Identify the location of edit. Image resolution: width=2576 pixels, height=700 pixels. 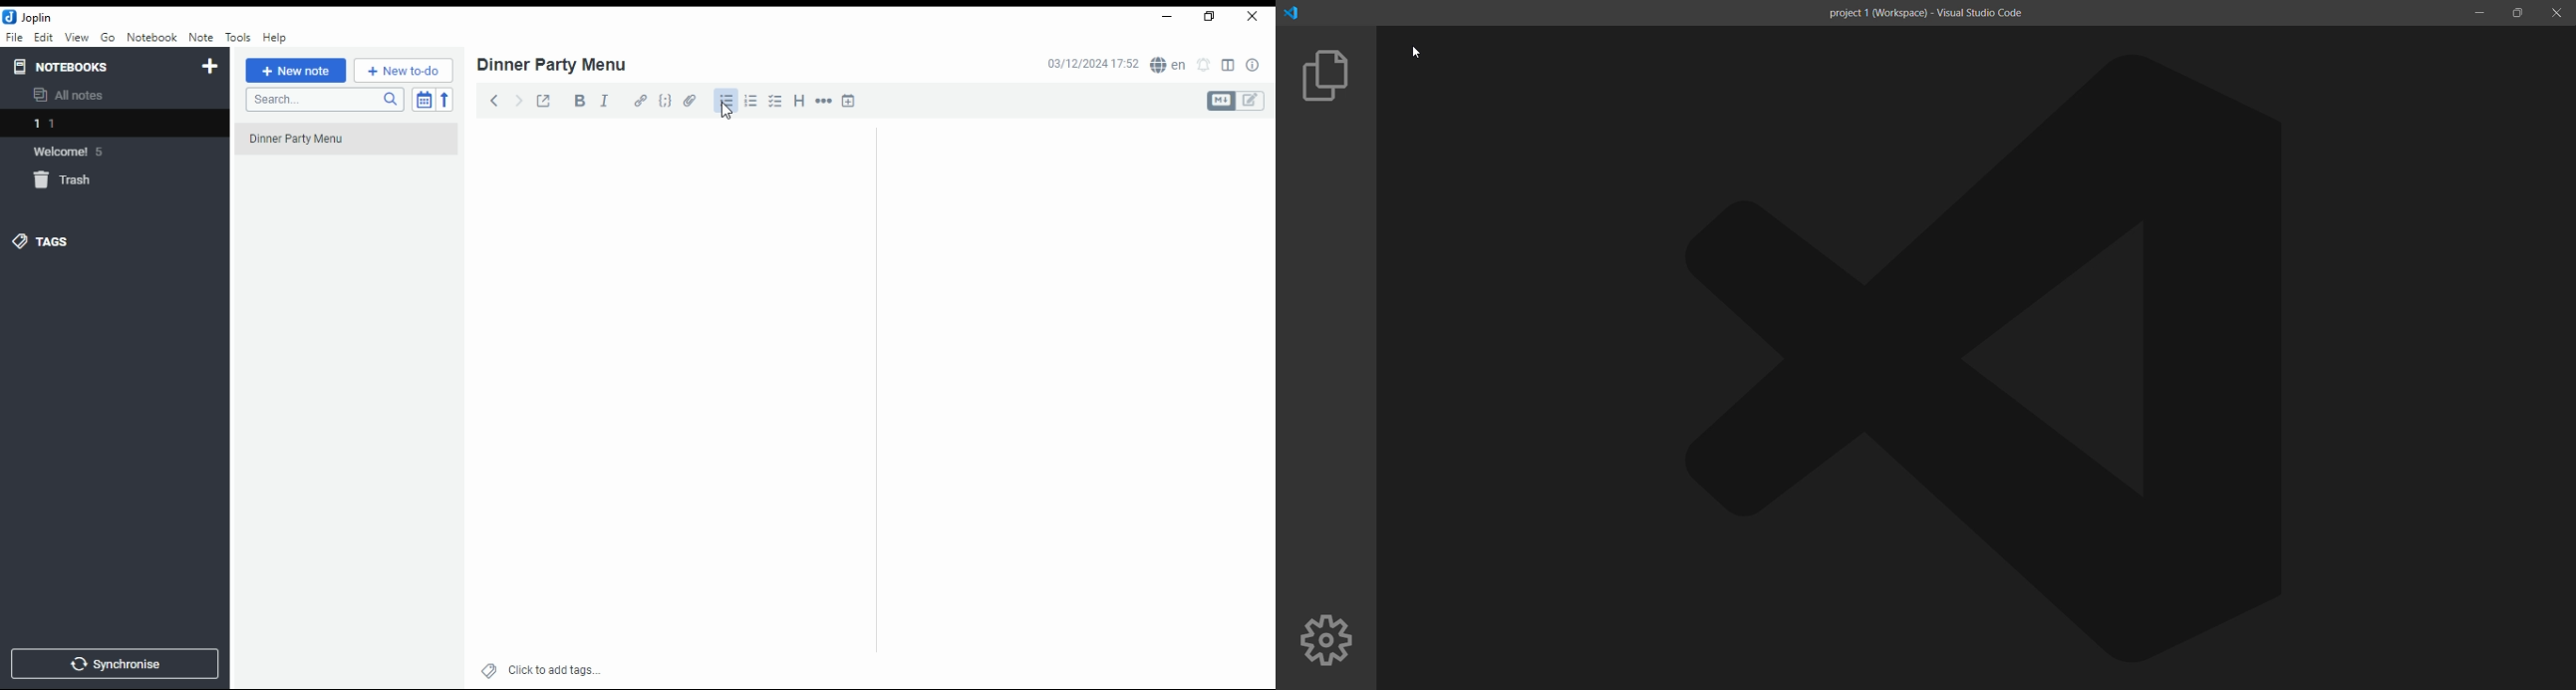
(1253, 101).